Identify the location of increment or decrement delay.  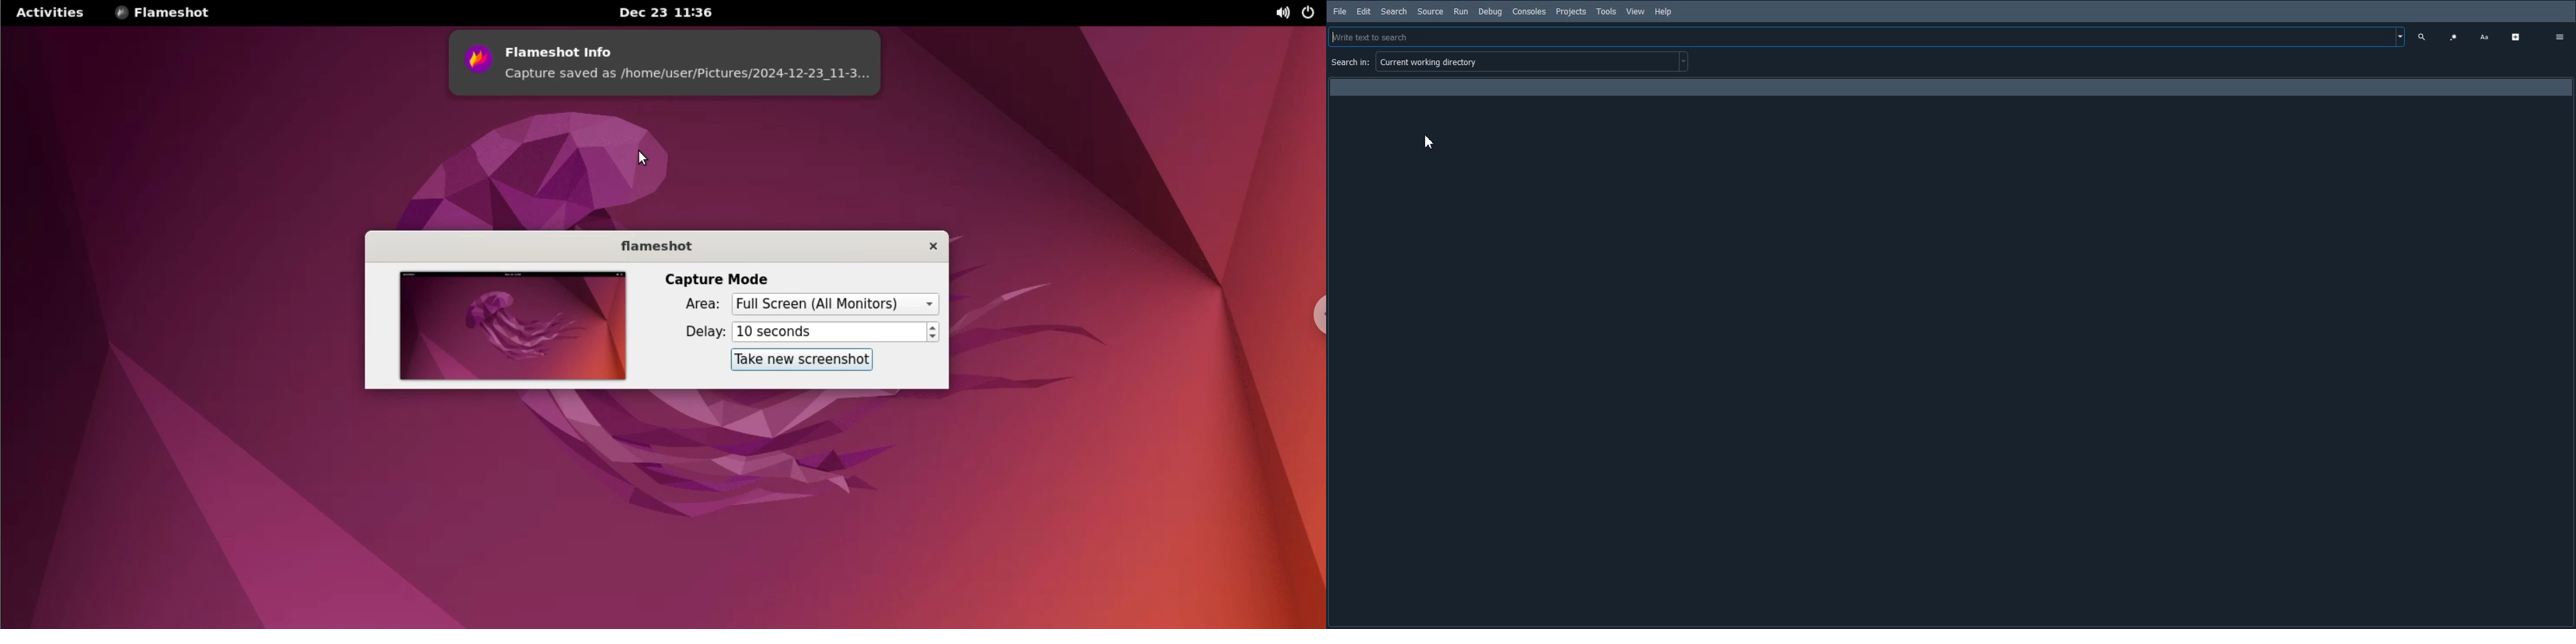
(934, 333).